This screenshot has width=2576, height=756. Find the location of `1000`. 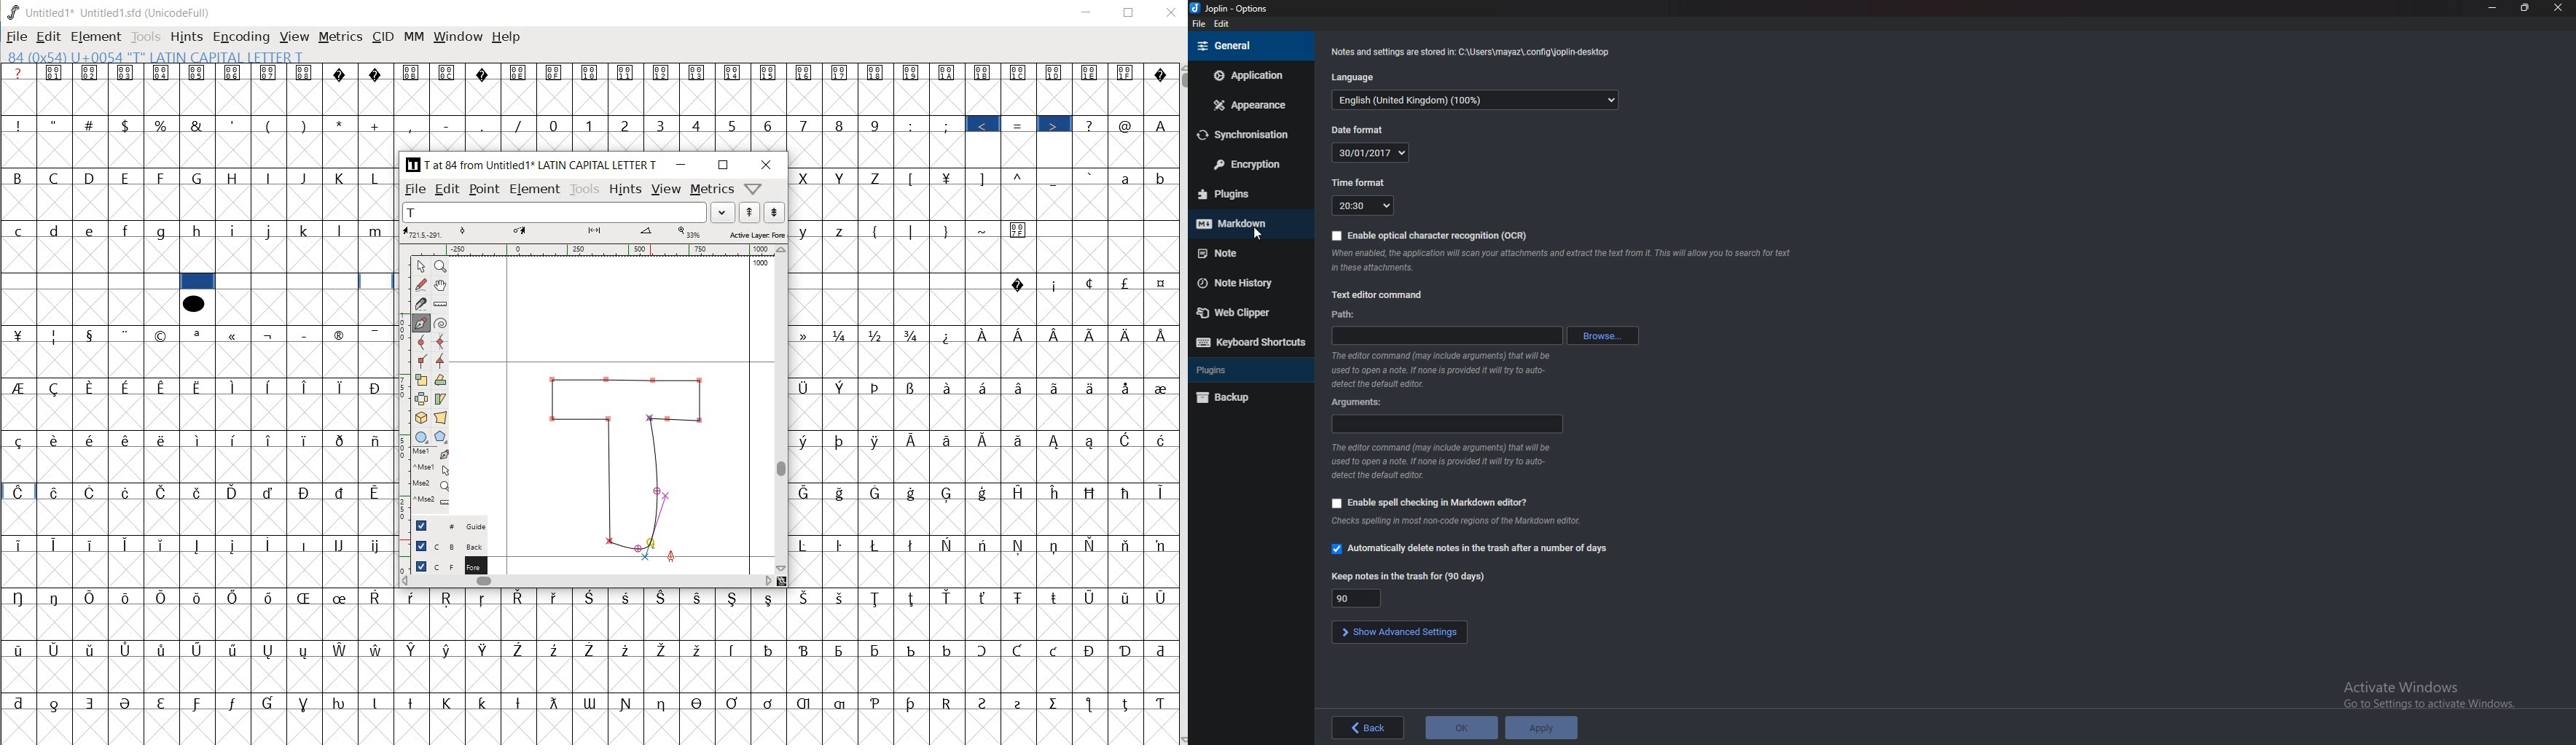

1000 is located at coordinates (762, 262).